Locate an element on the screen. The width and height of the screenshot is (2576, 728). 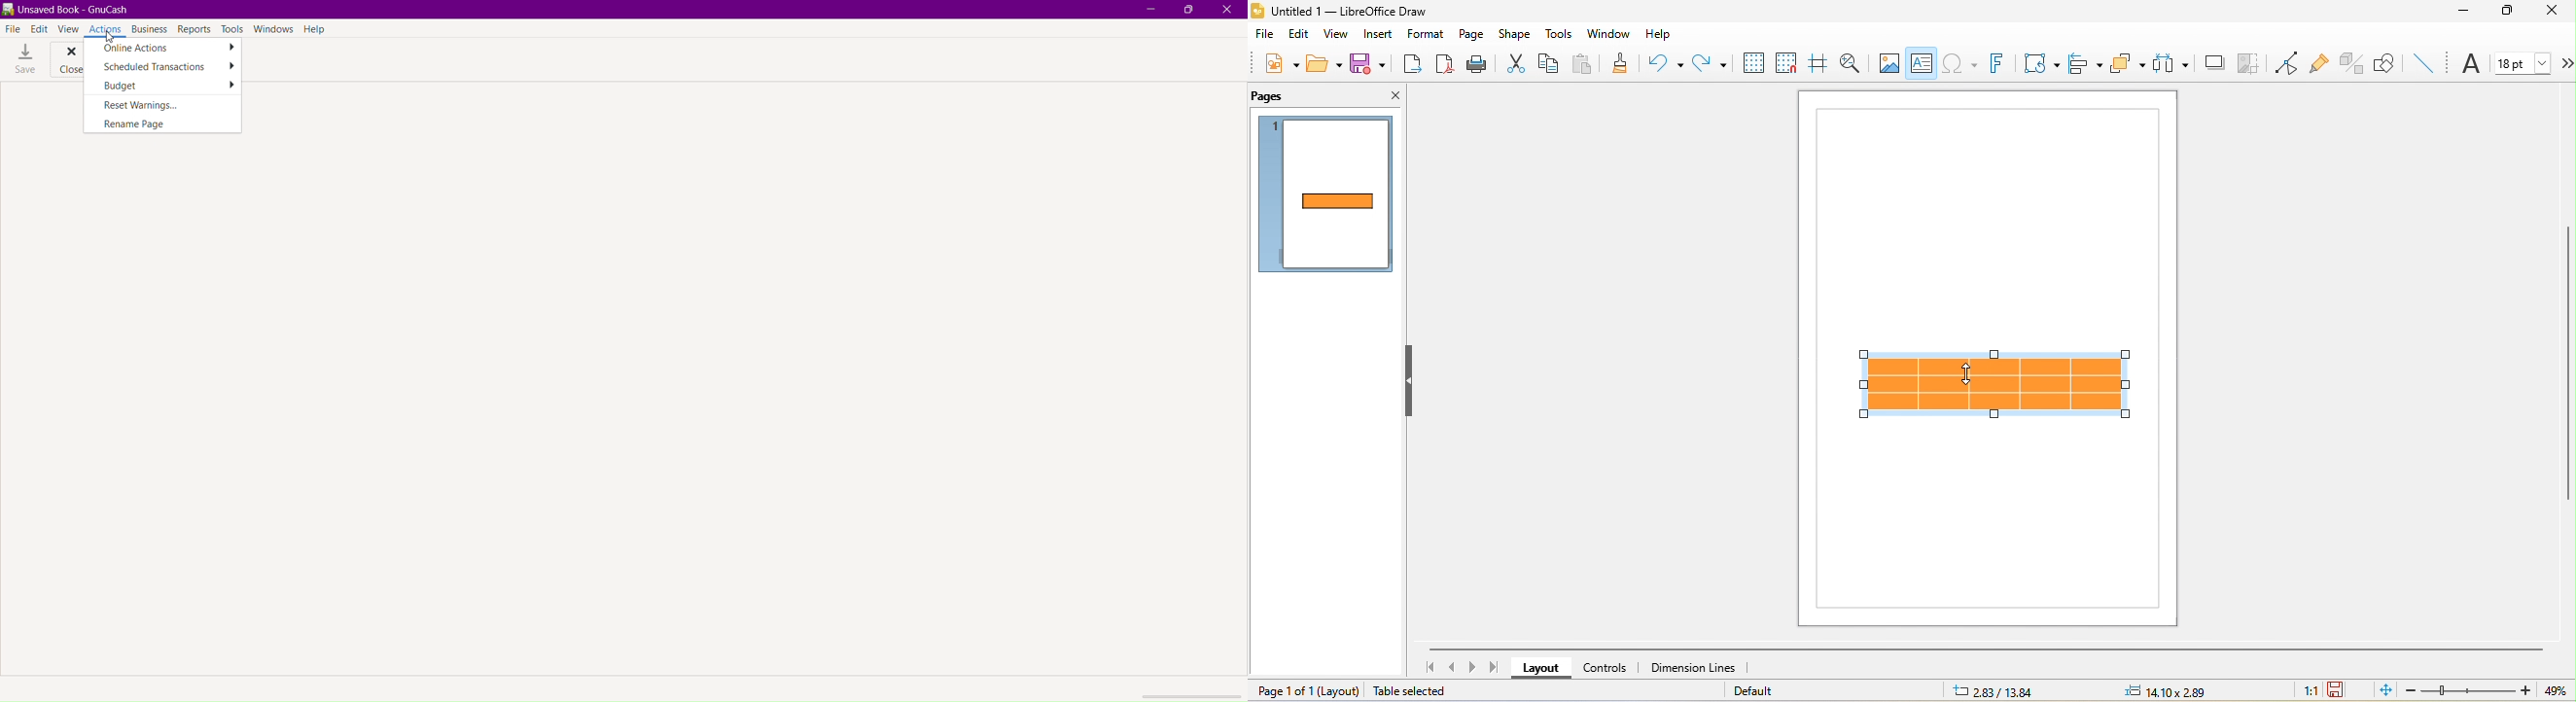
save is located at coordinates (1367, 63).